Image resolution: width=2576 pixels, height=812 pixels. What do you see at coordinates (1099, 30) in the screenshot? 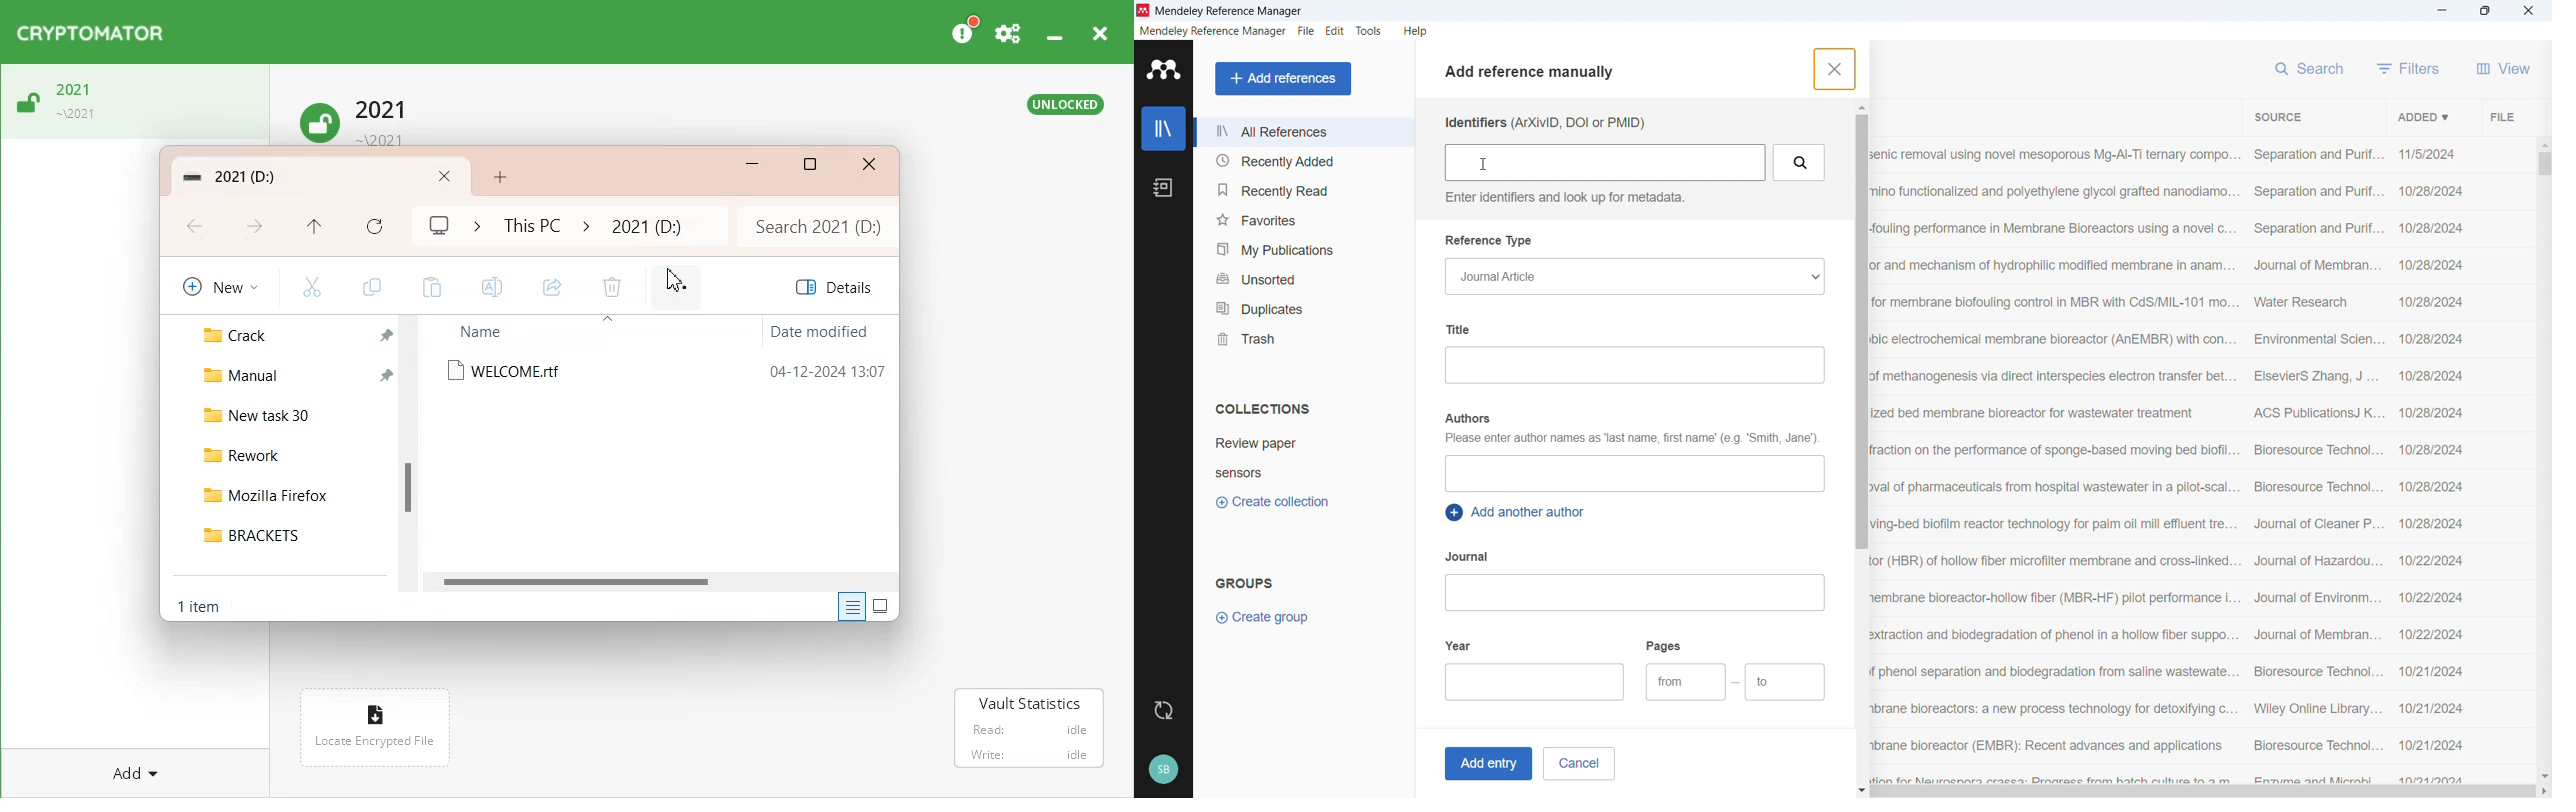
I see `Close` at bounding box center [1099, 30].